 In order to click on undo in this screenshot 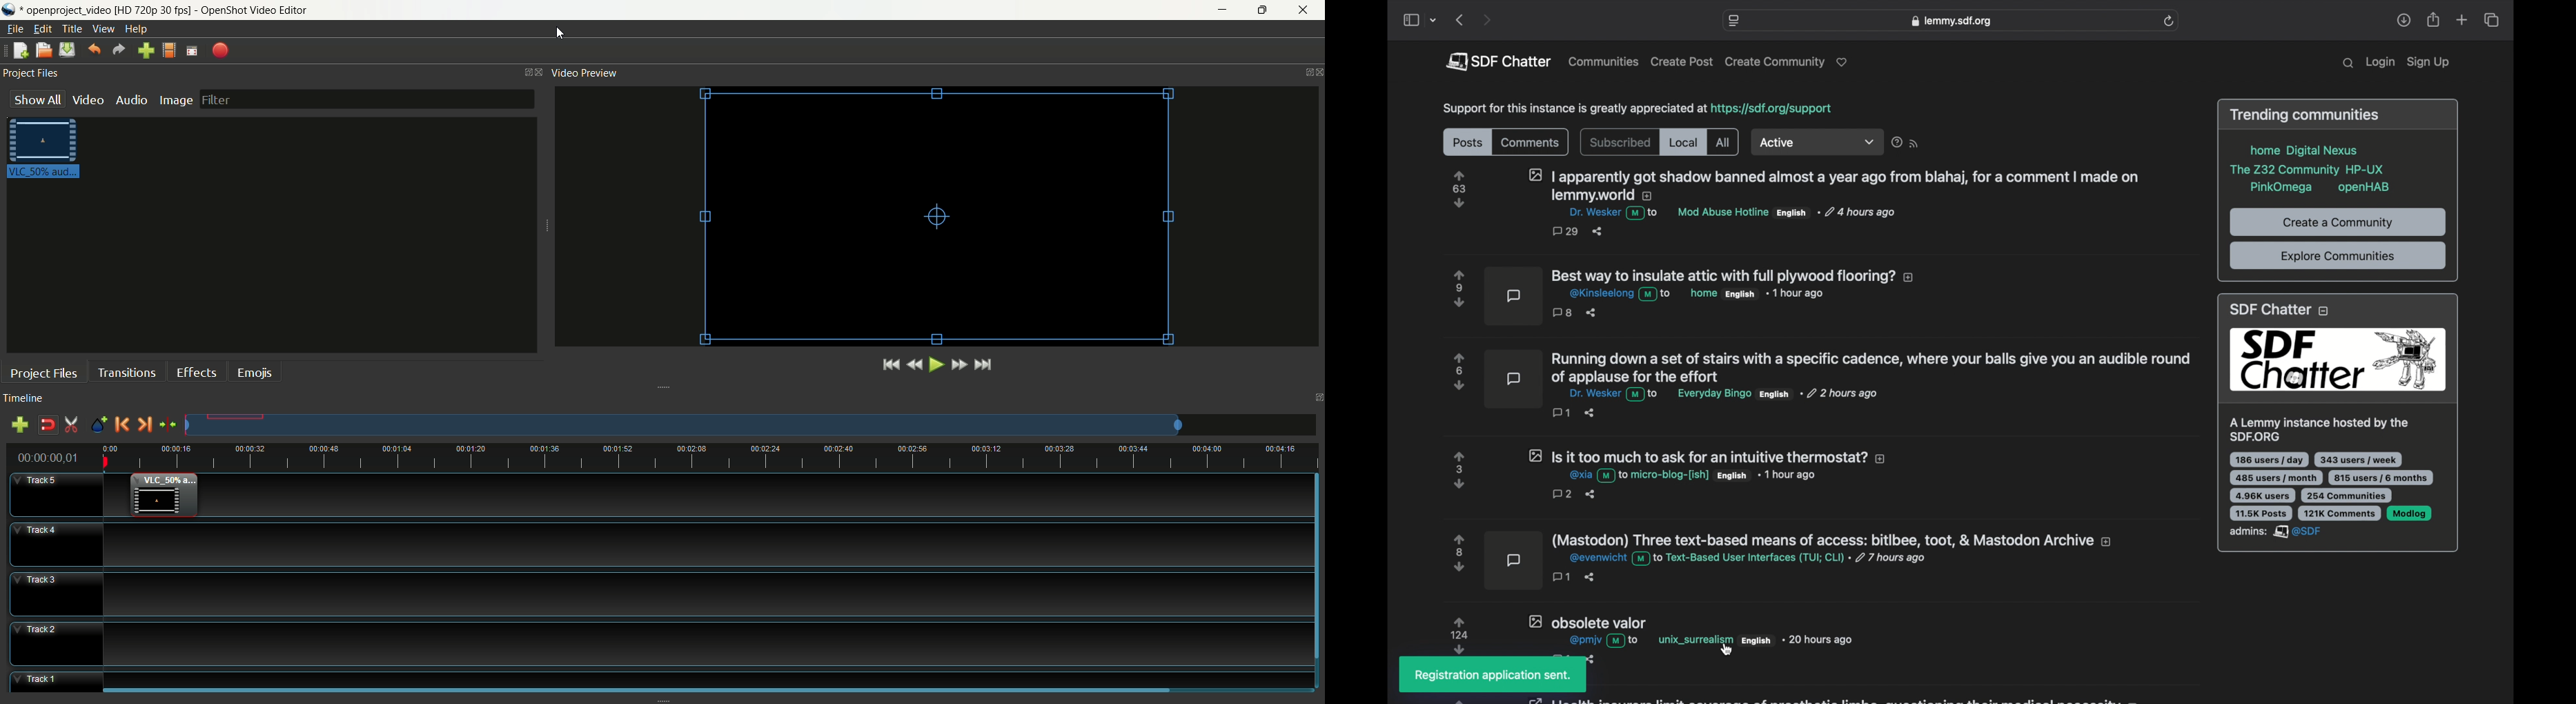, I will do `click(92, 49)`.